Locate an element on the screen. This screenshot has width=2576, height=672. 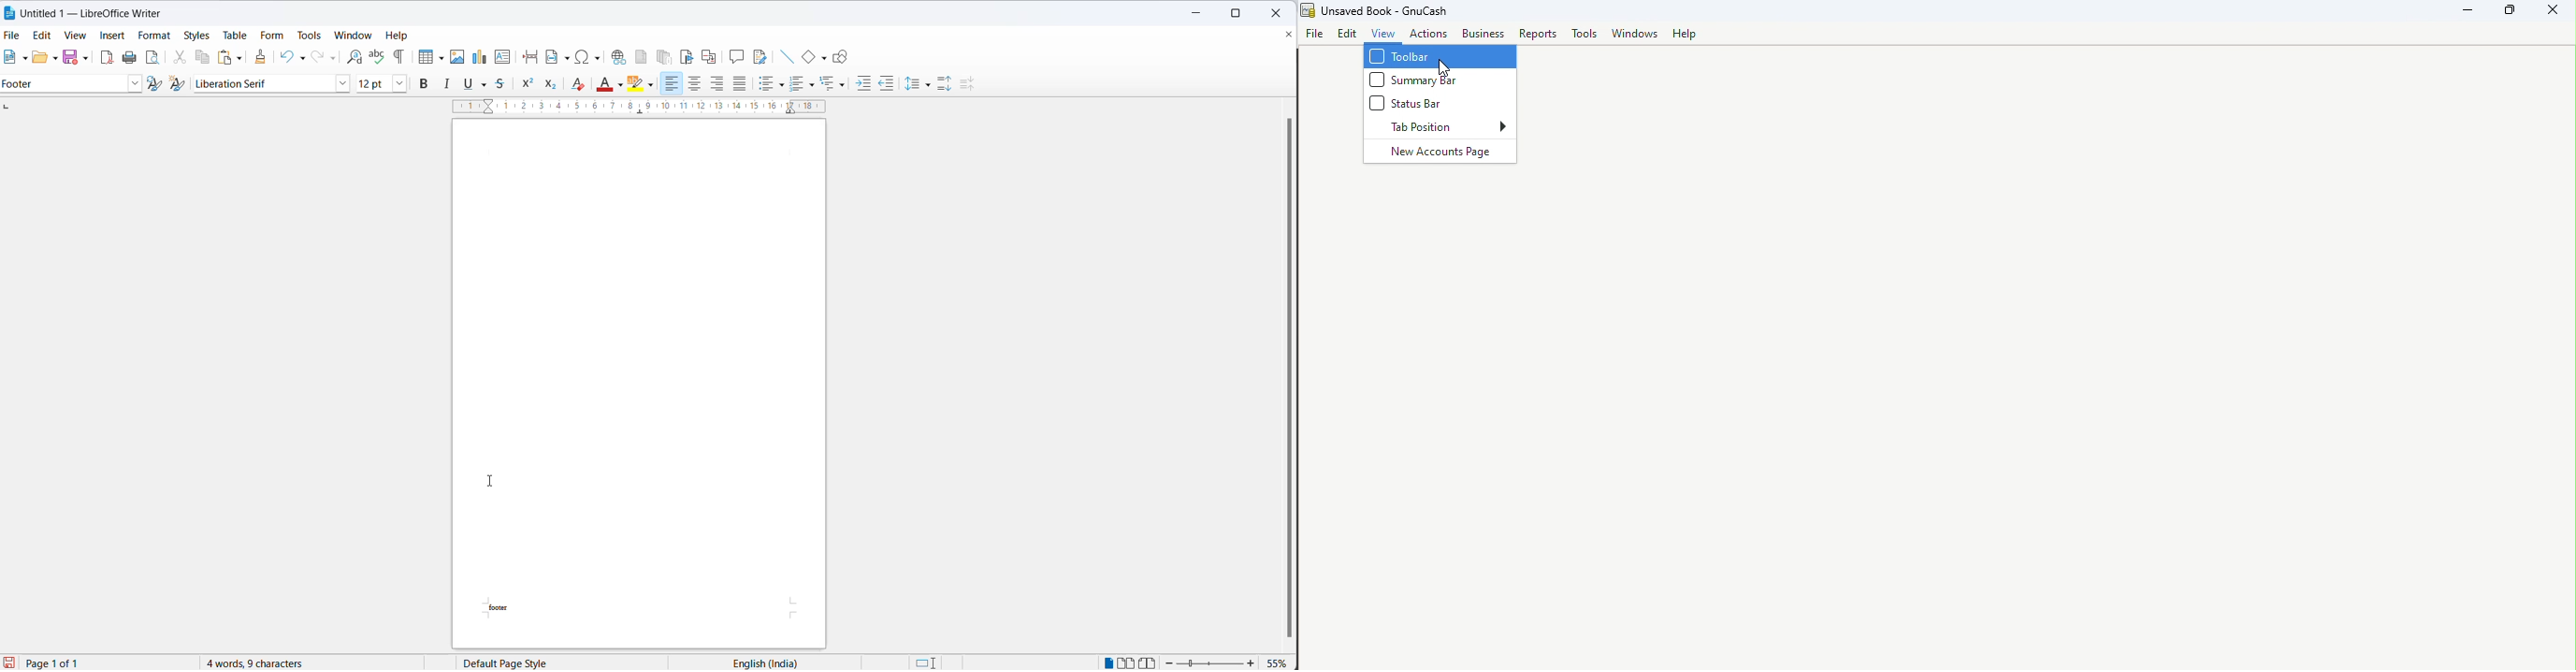
insert comments is located at coordinates (737, 55).